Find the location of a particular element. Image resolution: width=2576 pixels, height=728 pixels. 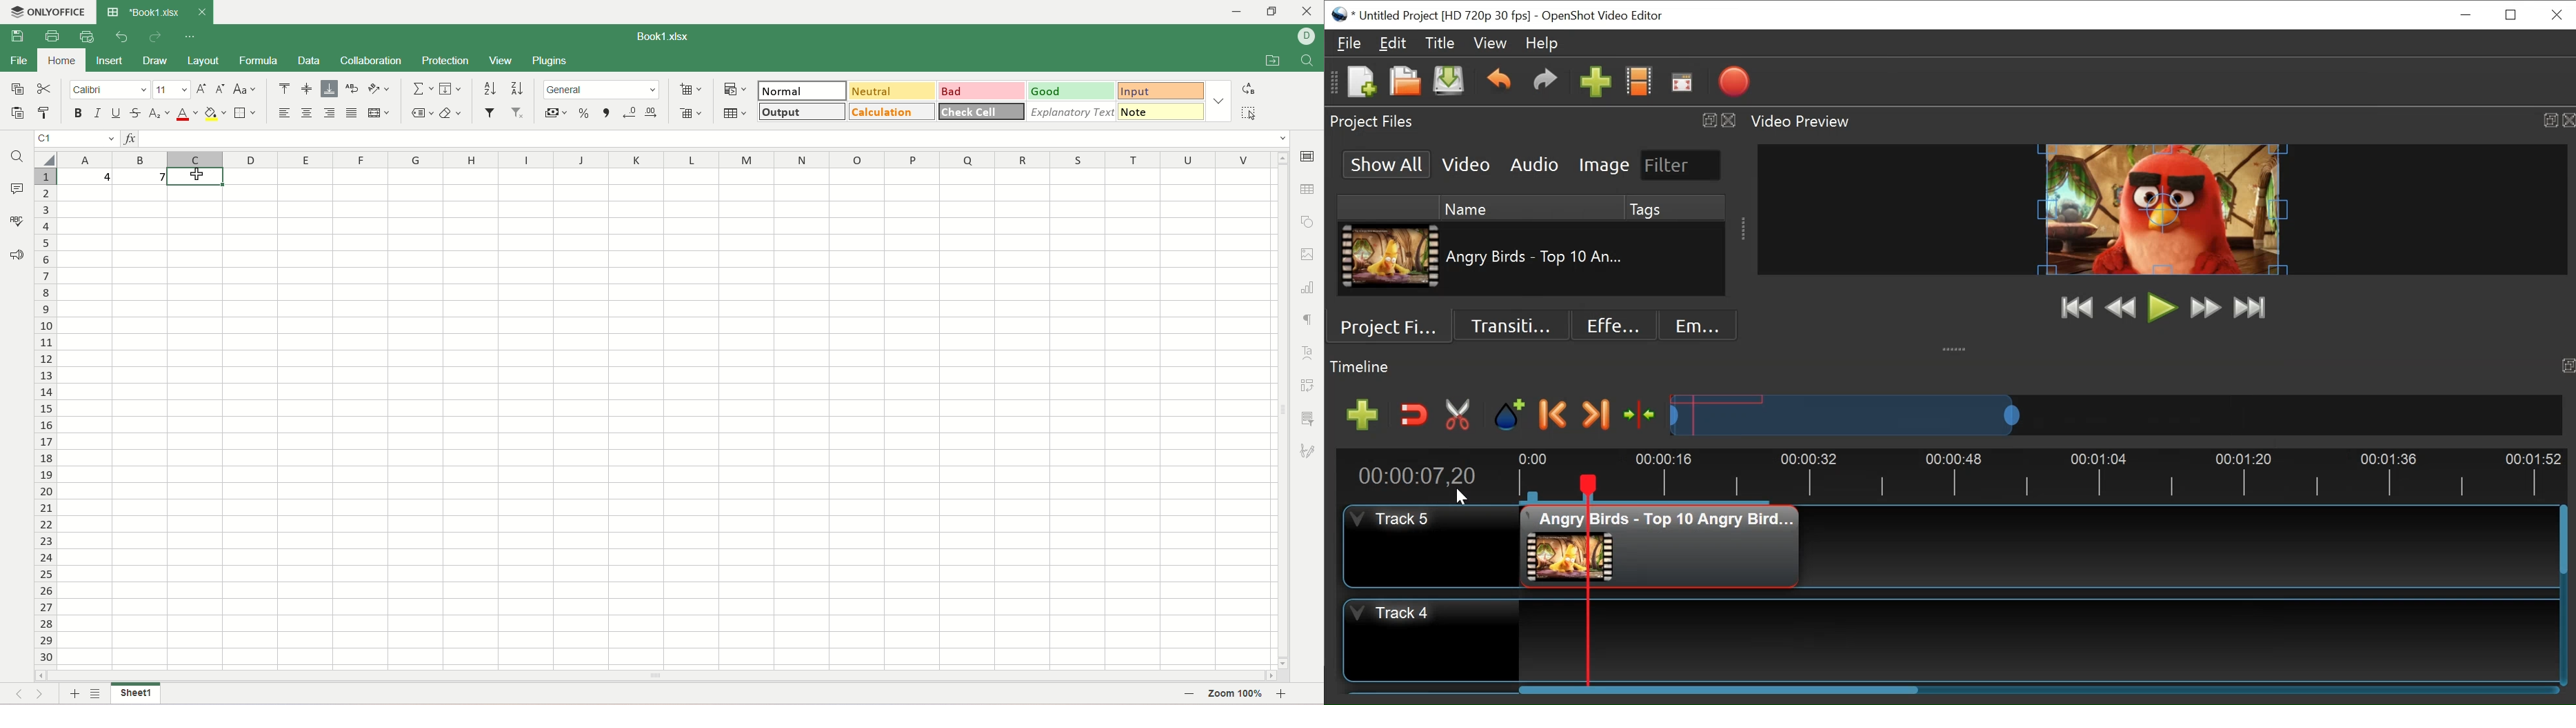

close is located at coordinates (1308, 12).